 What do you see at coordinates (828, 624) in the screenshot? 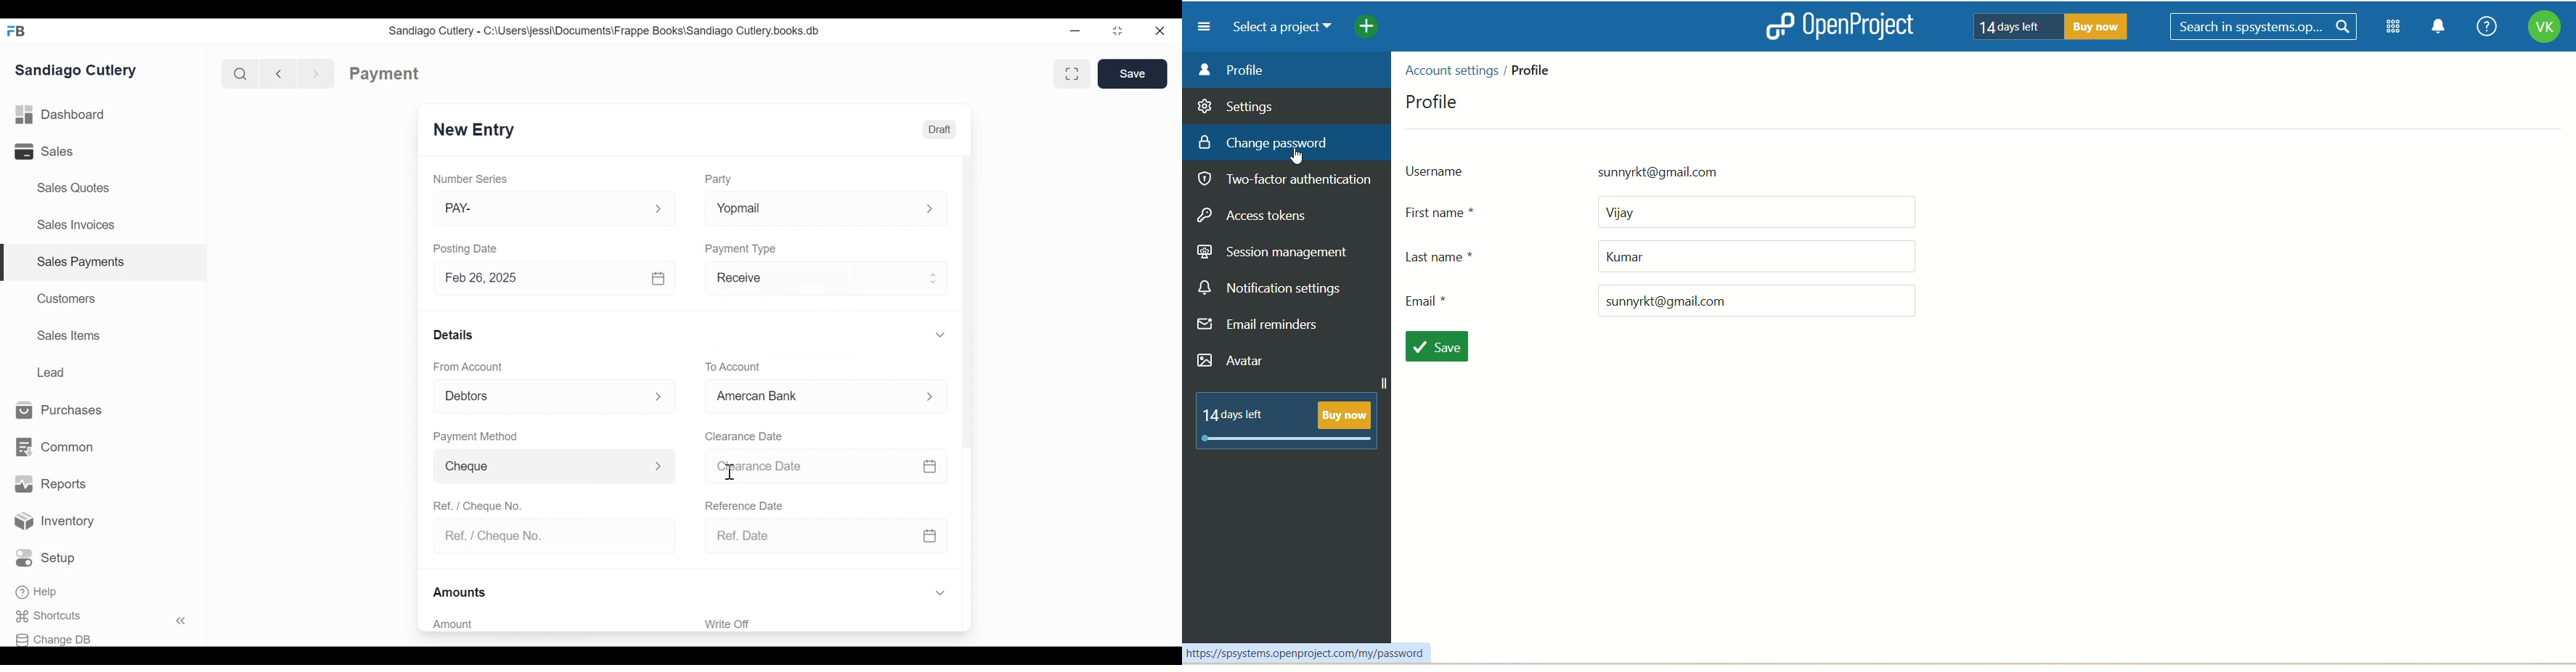
I see `‘Write Off` at bounding box center [828, 624].